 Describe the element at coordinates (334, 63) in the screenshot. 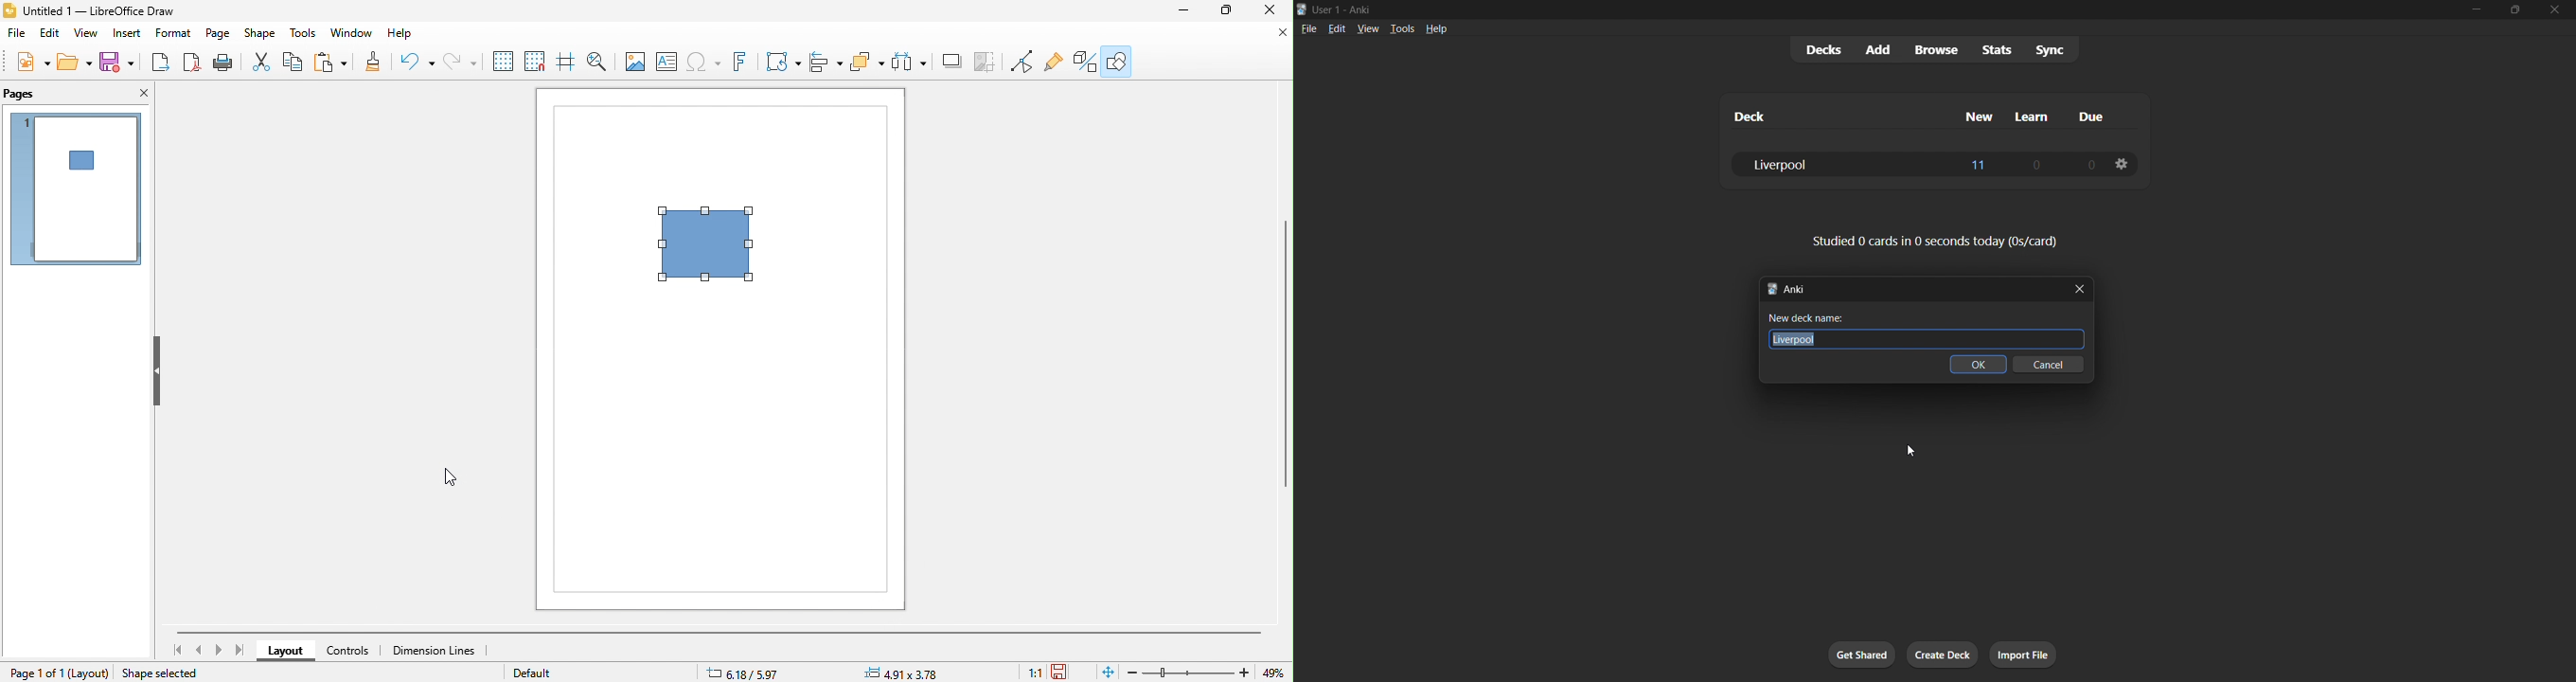

I see `paste` at that location.